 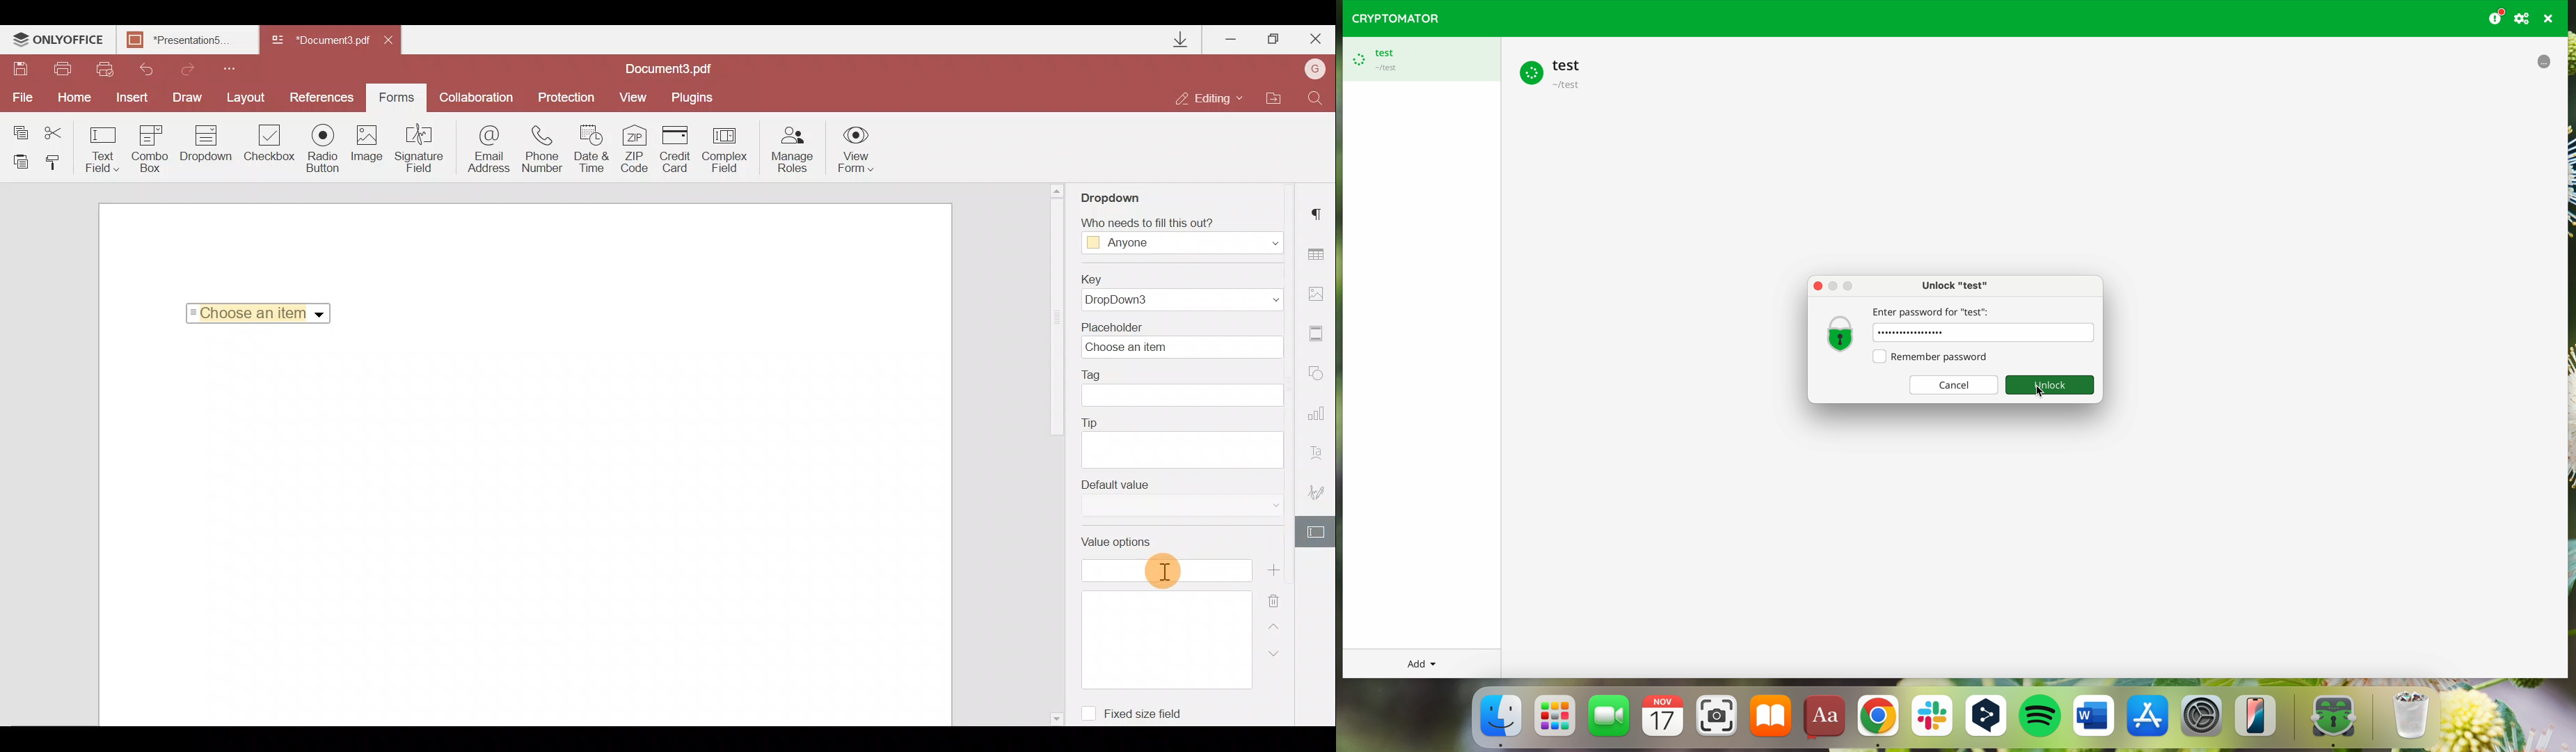 What do you see at coordinates (1555, 72) in the screenshot?
I see `test vault` at bounding box center [1555, 72].